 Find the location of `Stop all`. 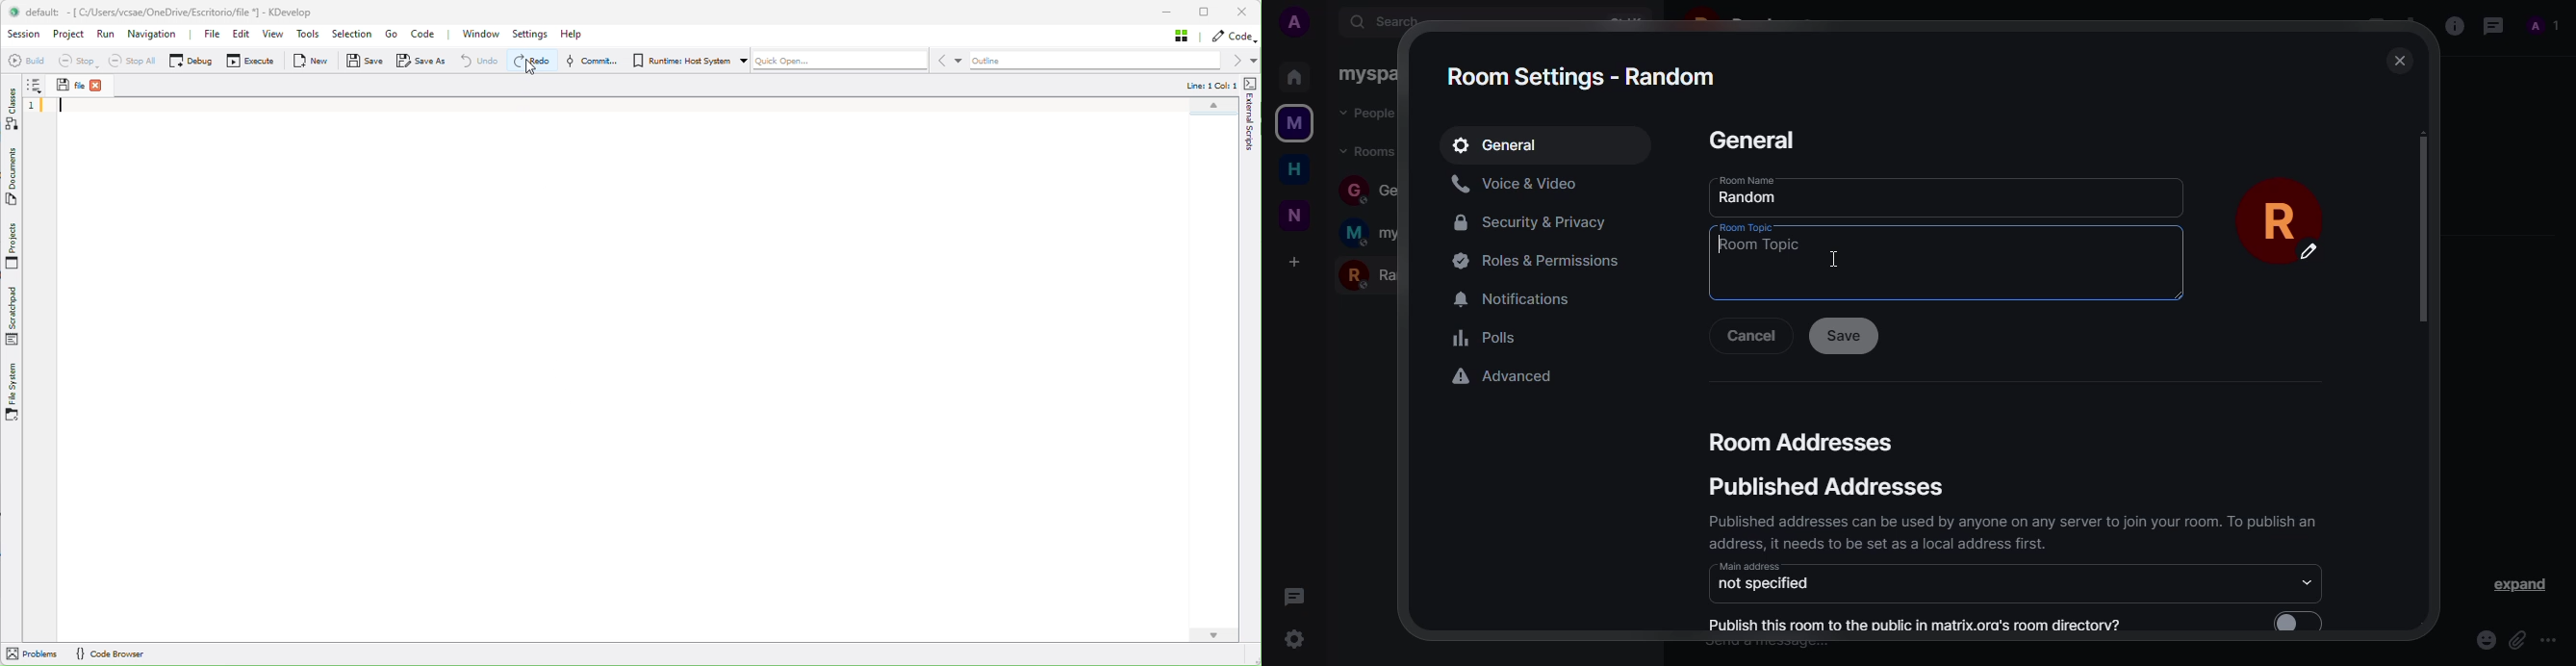

Stop all is located at coordinates (141, 61).